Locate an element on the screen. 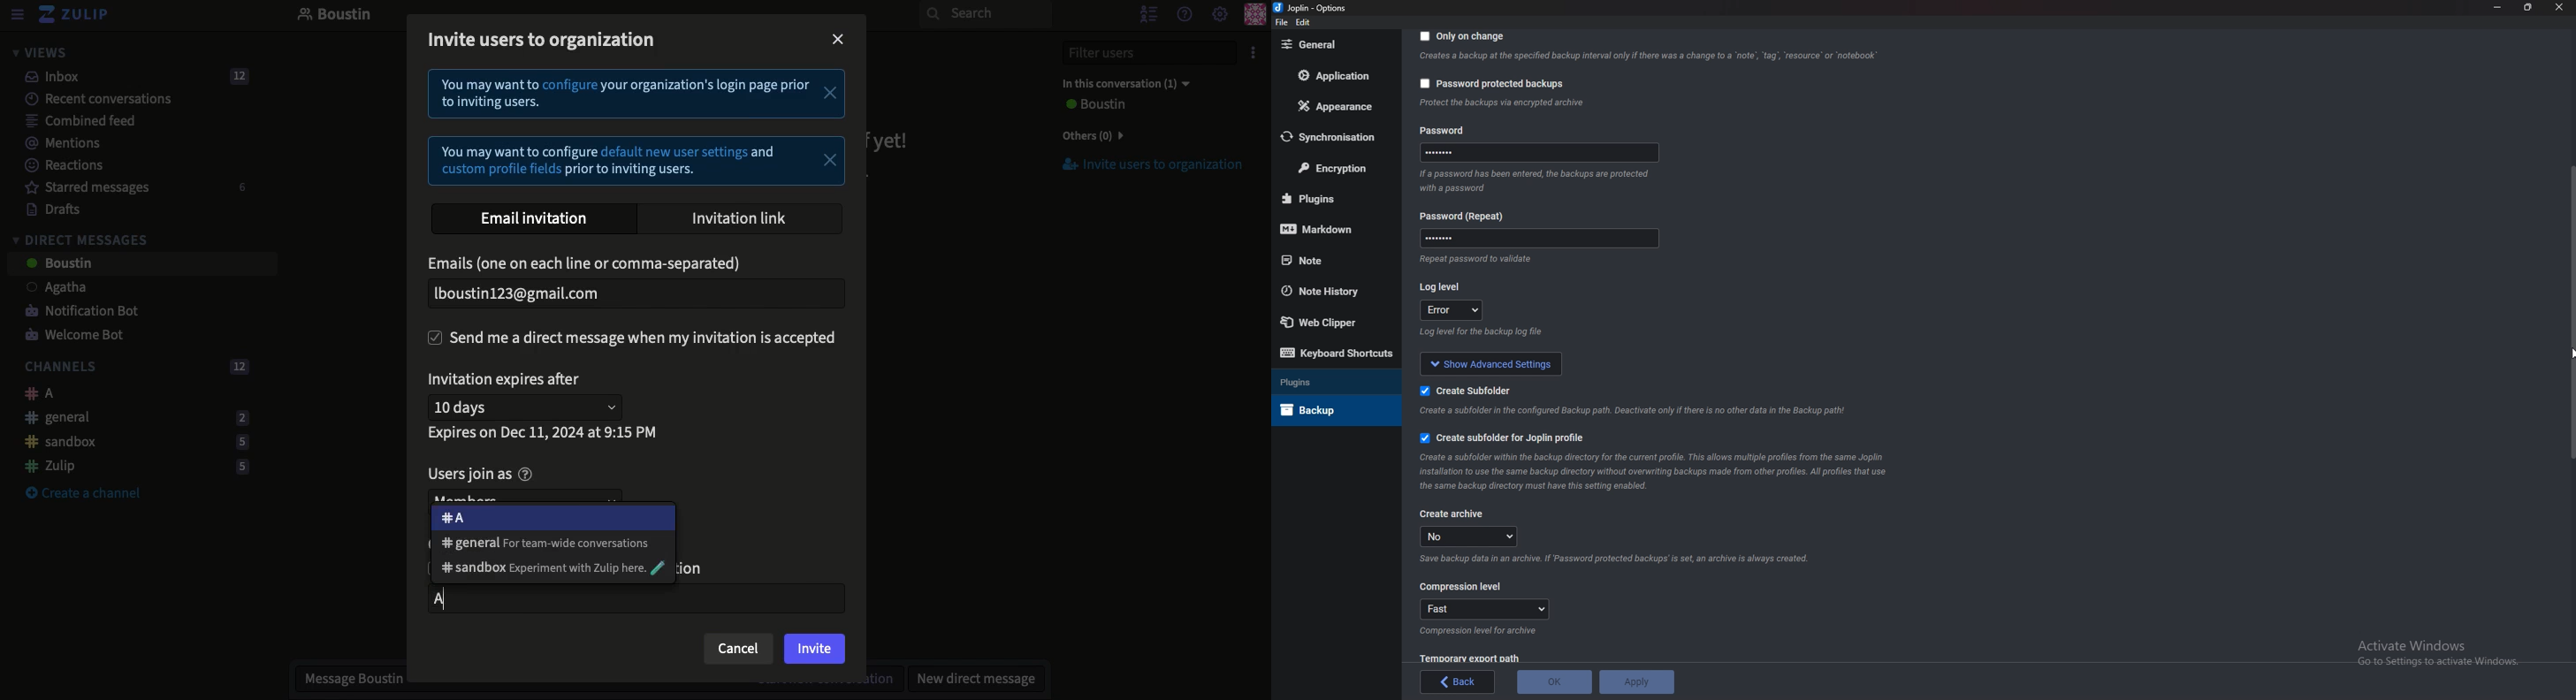  Info on subfolder for joplin profile is located at coordinates (1665, 472).